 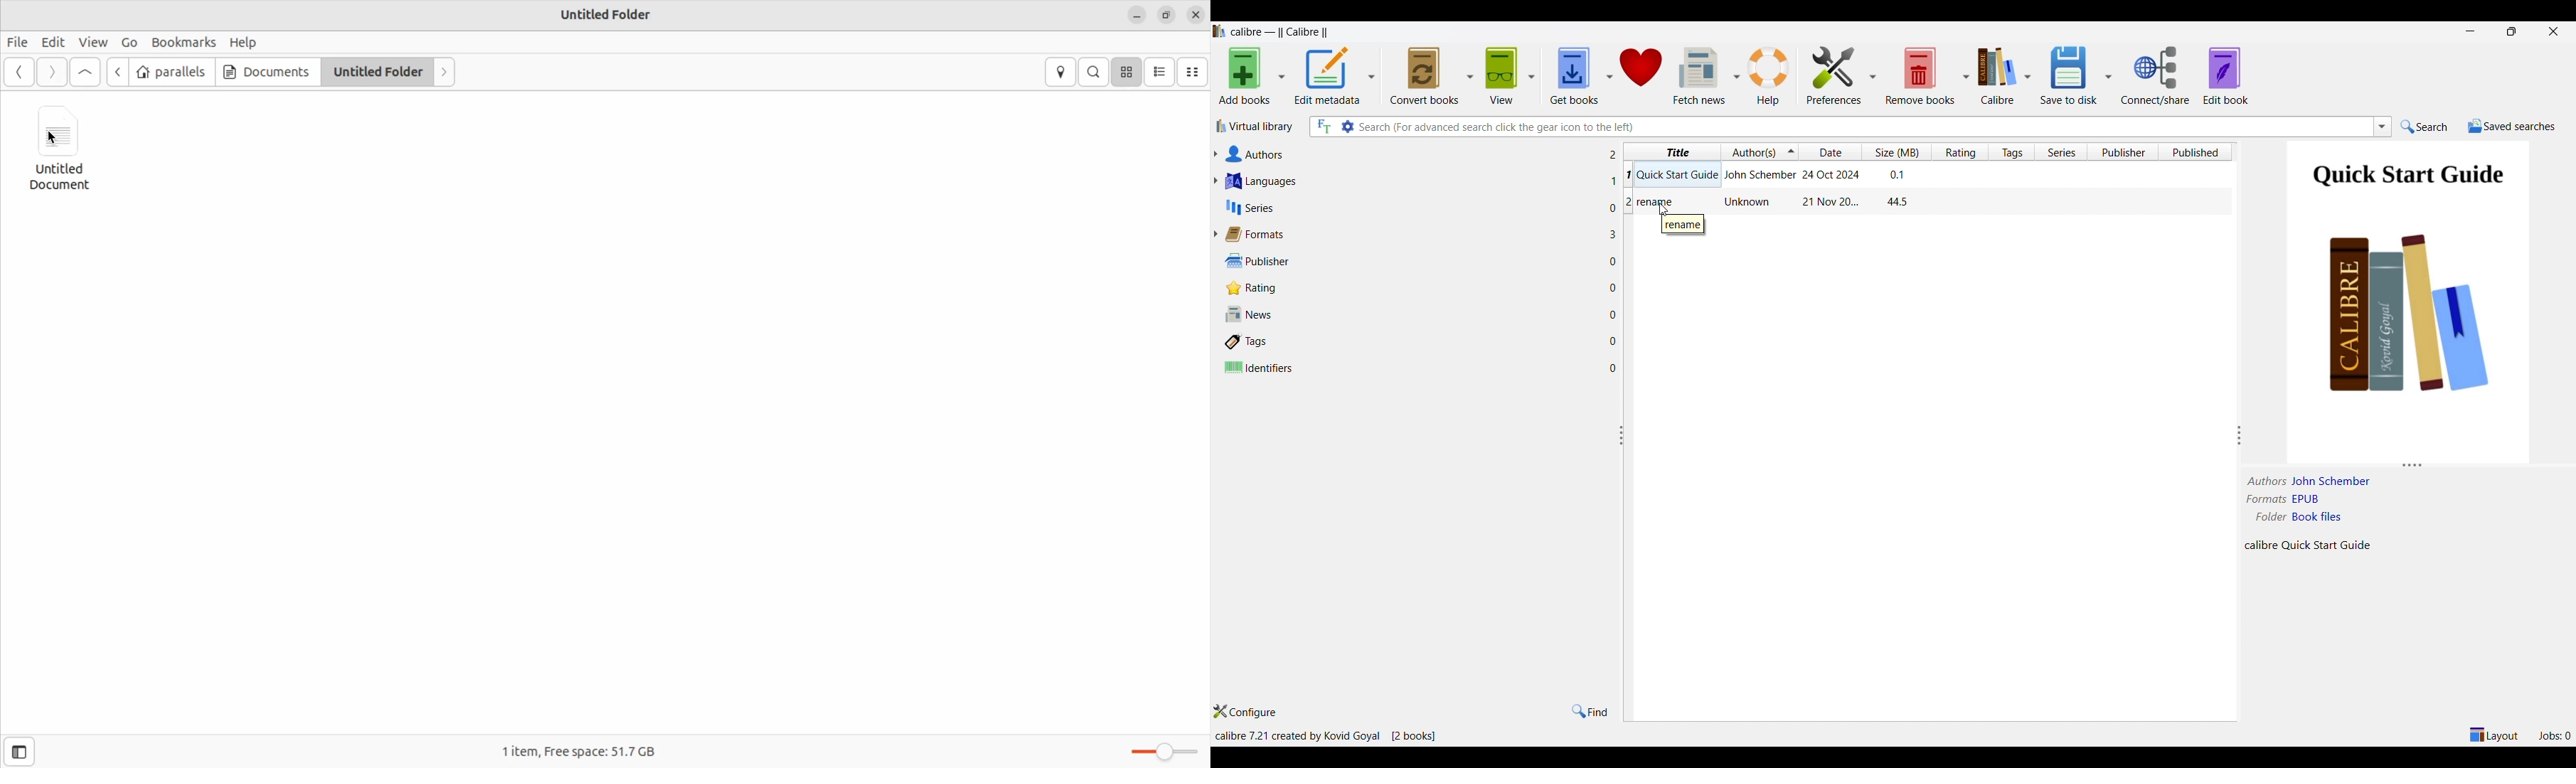 What do you see at coordinates (2225, 76) in the screenshot?
I see `Edit book` at bounding box center [2225, 76].